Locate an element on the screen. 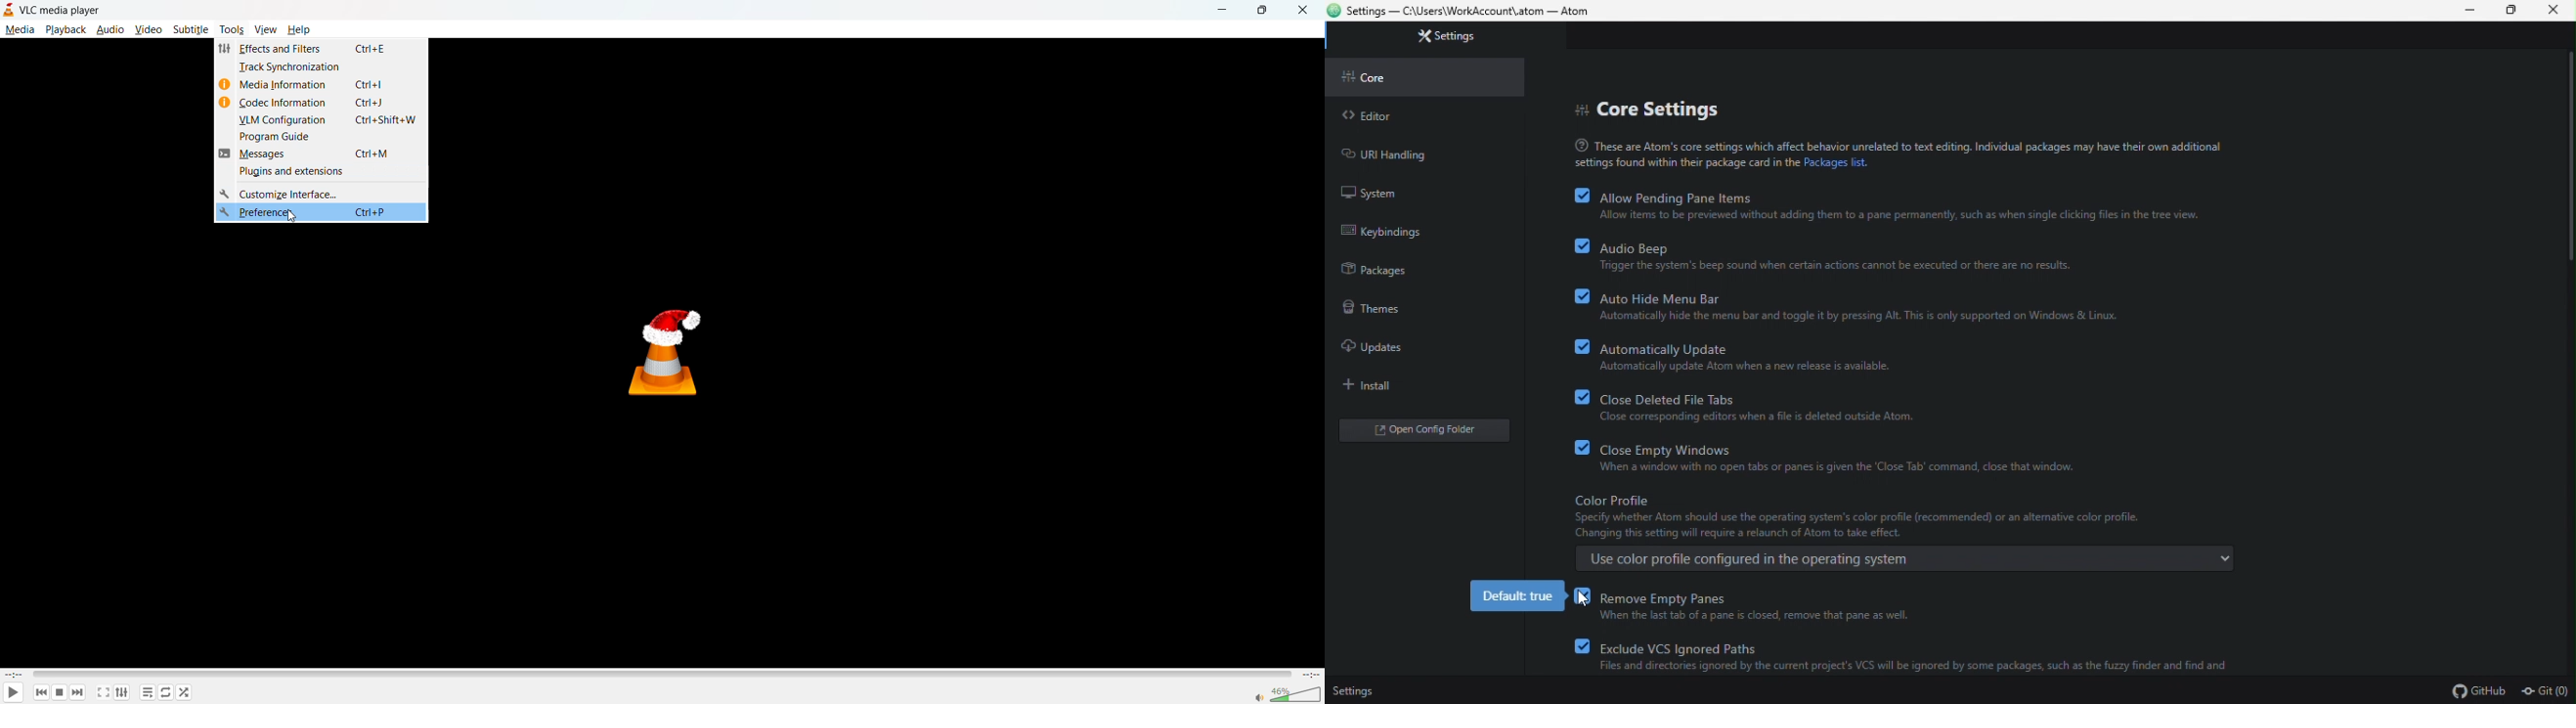 The image size is (2576, 728). core is located at coordinates (1376, 77).